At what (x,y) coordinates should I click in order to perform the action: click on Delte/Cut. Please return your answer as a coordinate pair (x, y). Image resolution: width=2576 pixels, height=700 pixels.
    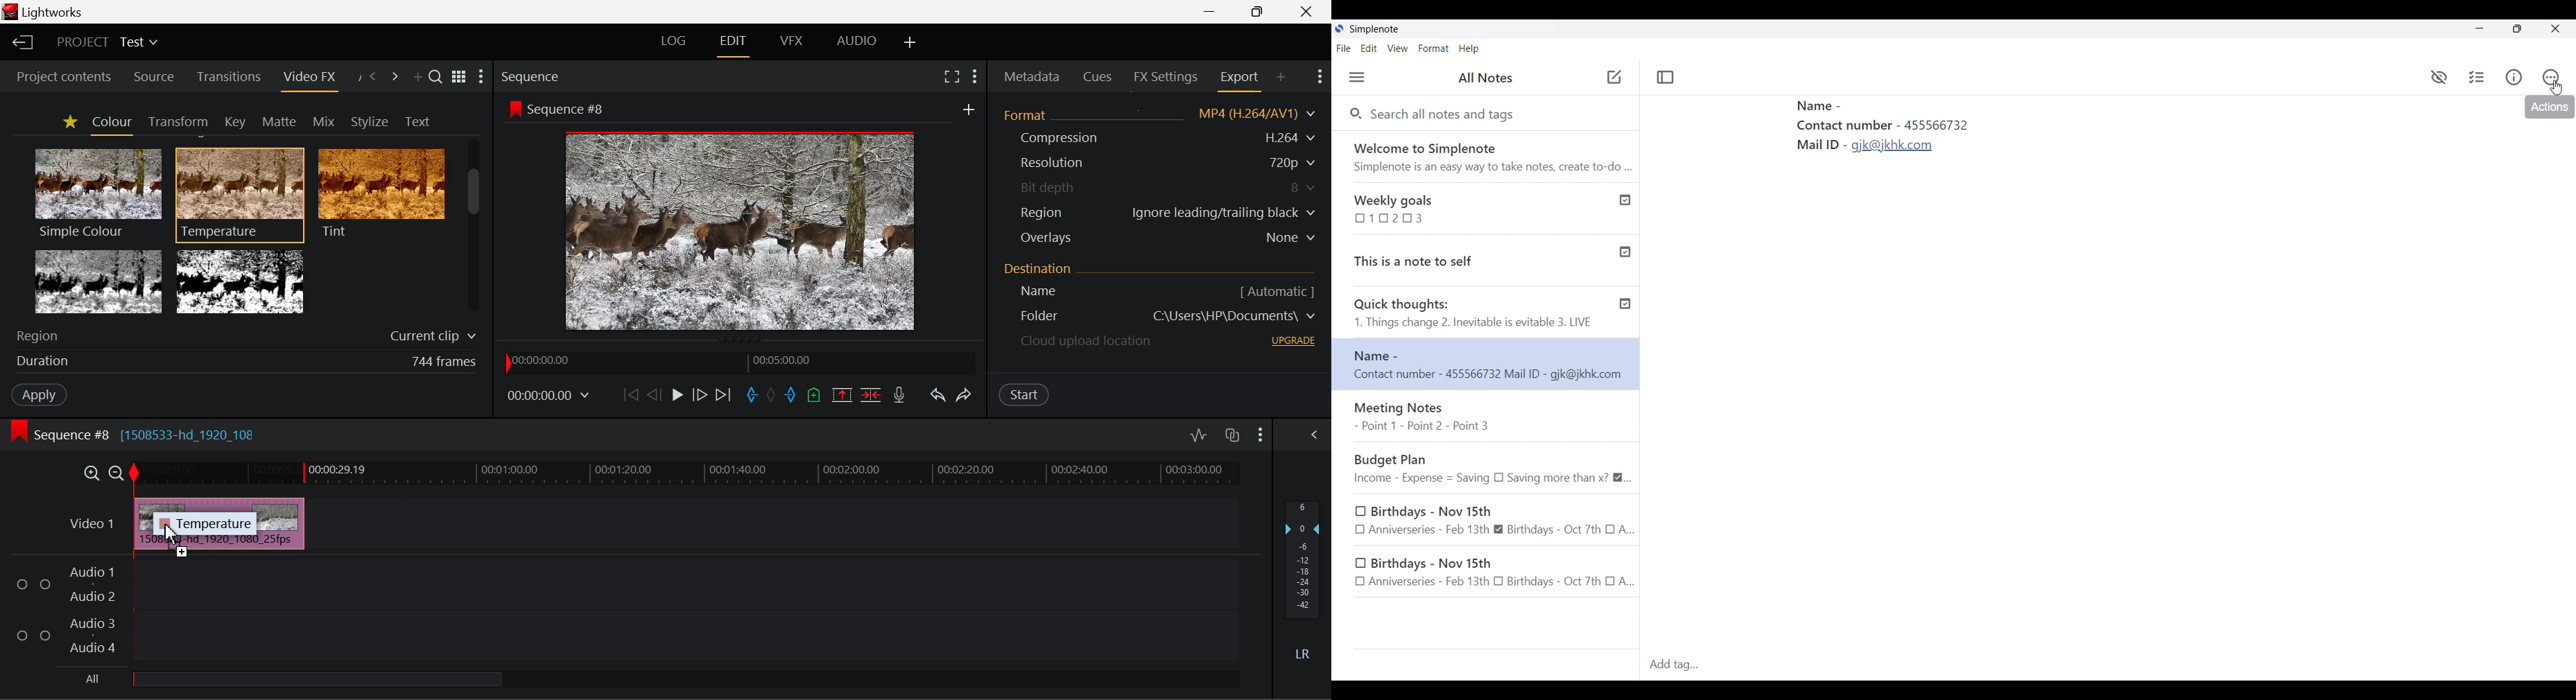
    Looking at the image, I should click on (873, 395).